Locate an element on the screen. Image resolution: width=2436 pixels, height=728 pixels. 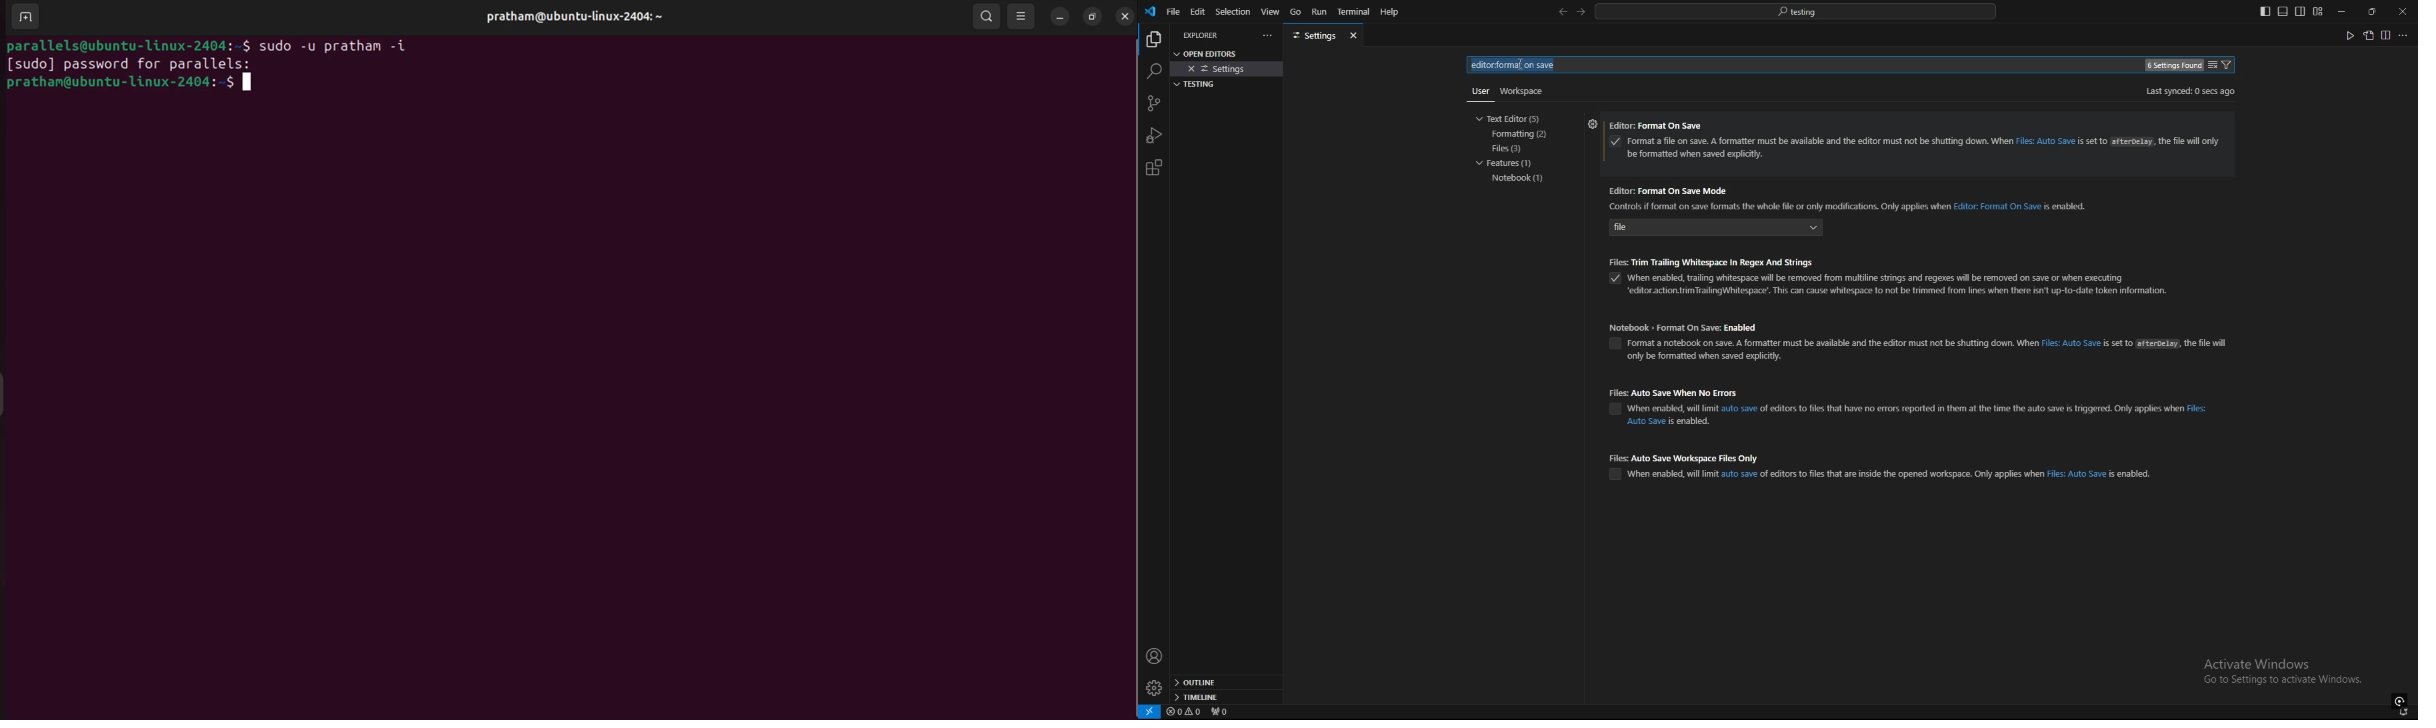
run and debug is located at coordinates (1154, 135).